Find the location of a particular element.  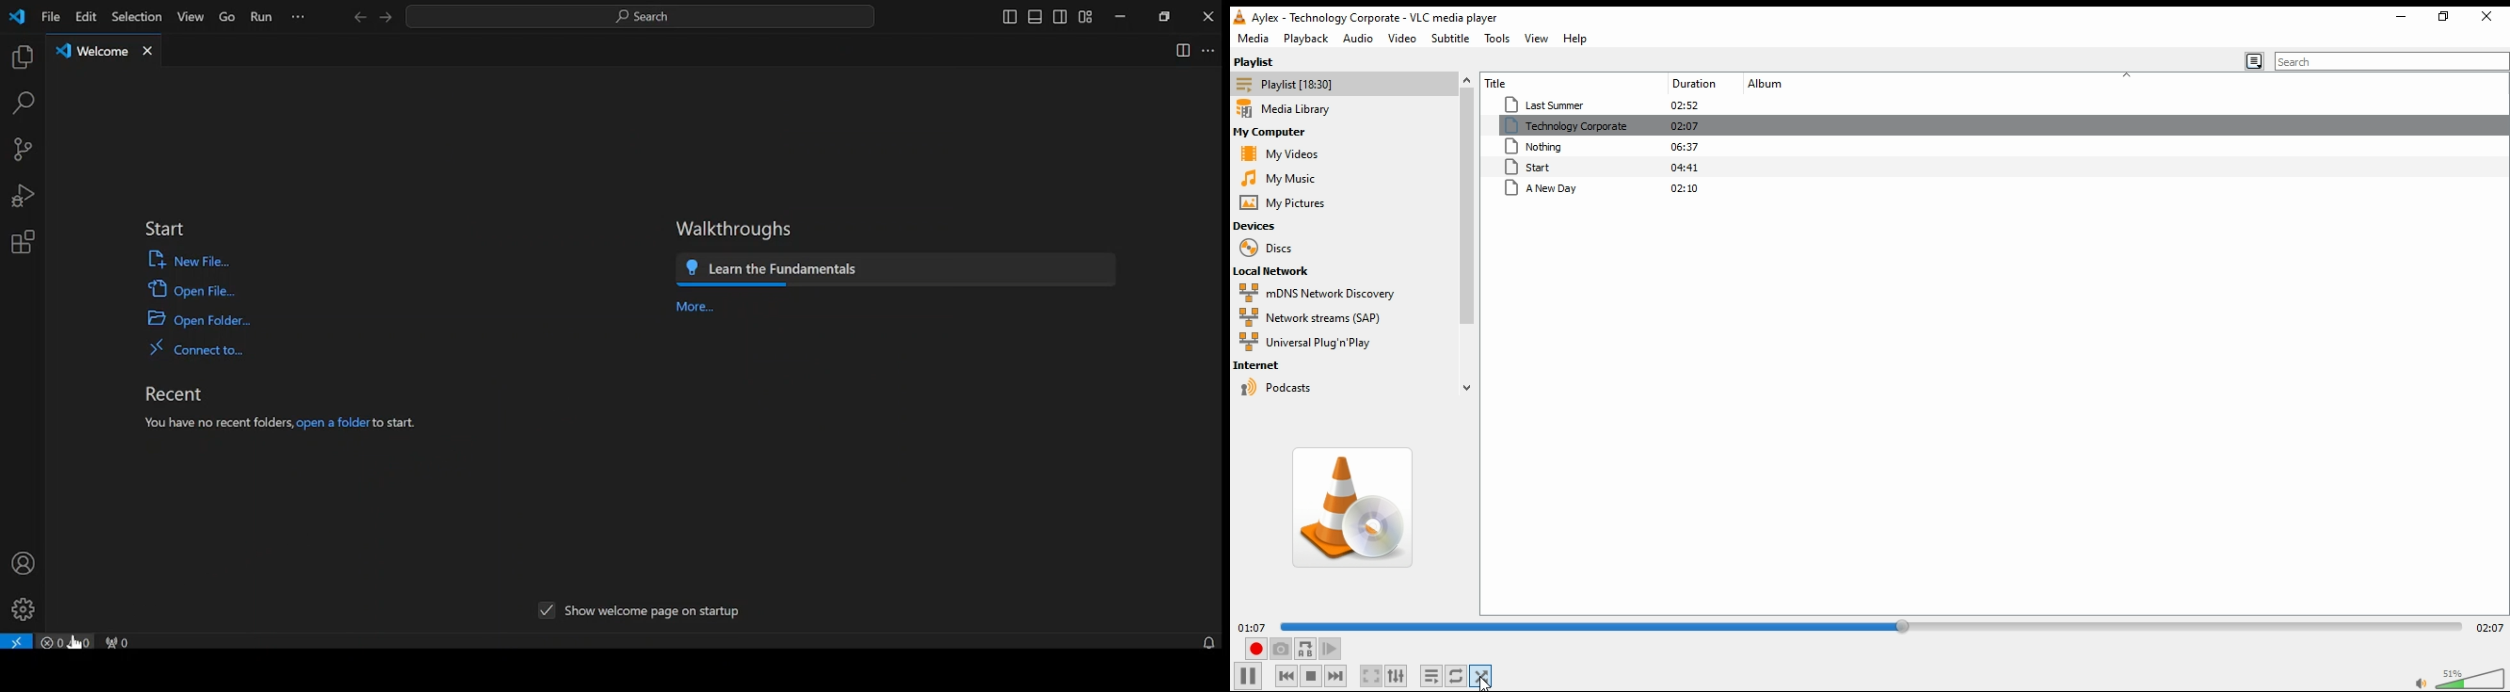

explorer is located at coordinates (21, 58).